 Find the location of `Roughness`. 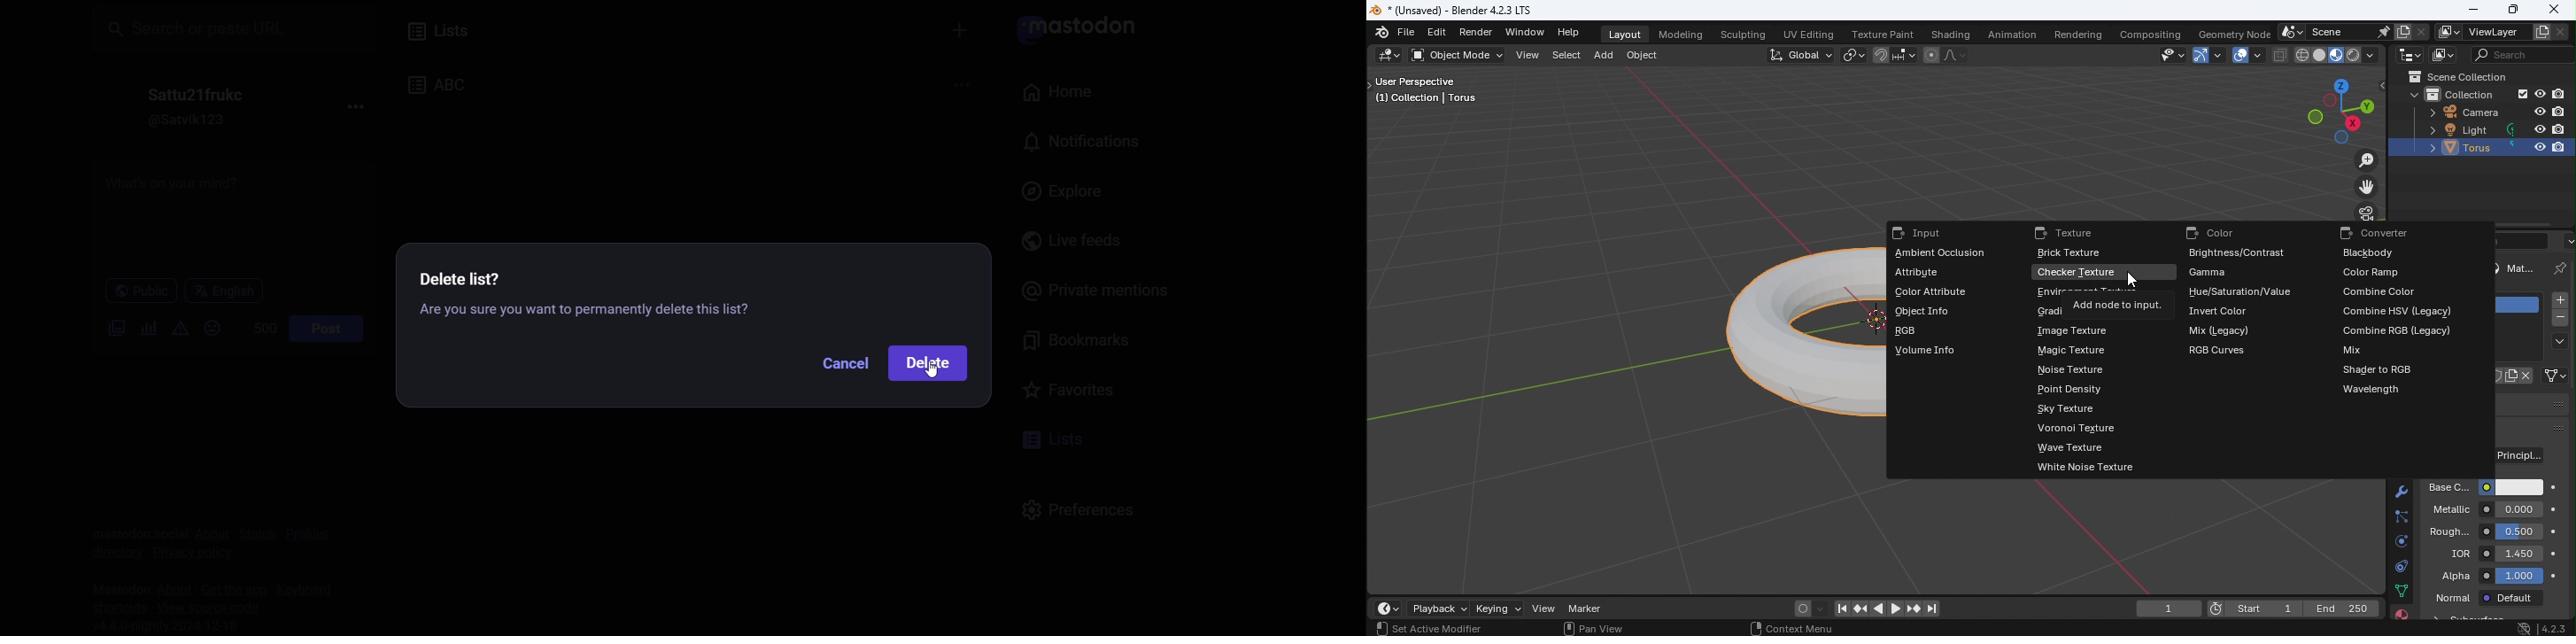

Roughness is located at coordinates (2479, 532).